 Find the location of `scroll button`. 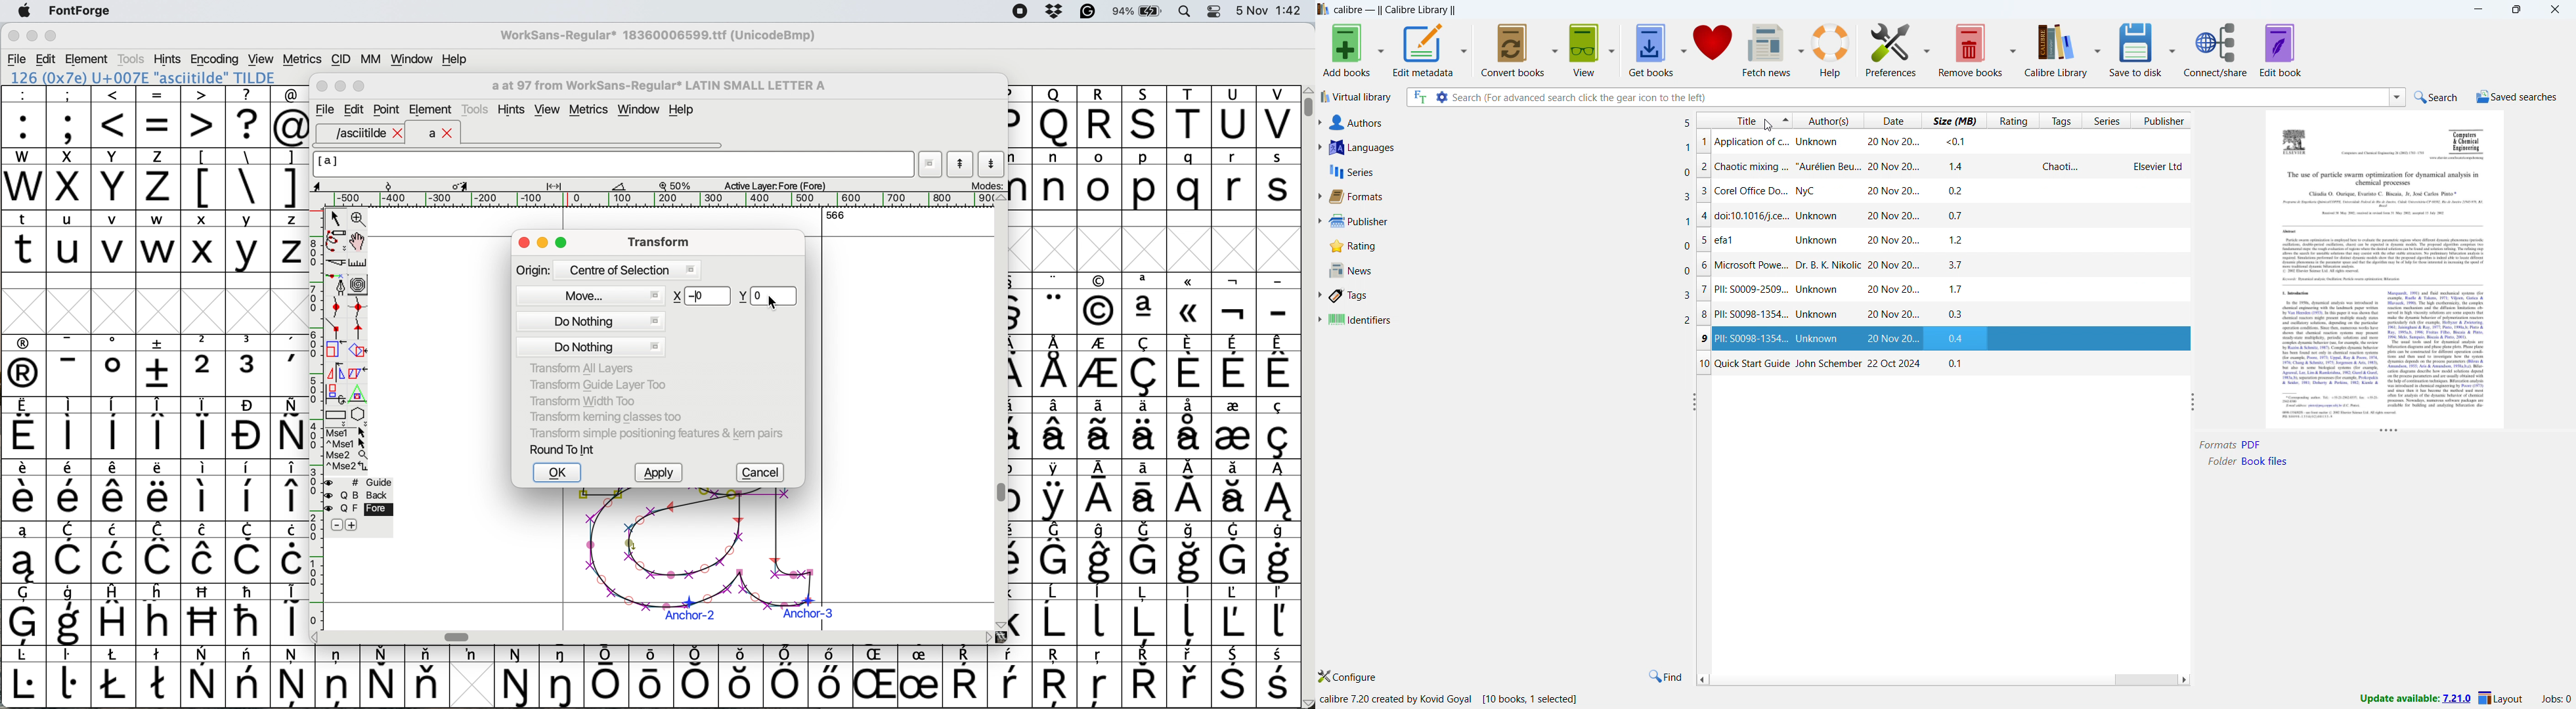

scroll button is located at coordinates (989, 637).